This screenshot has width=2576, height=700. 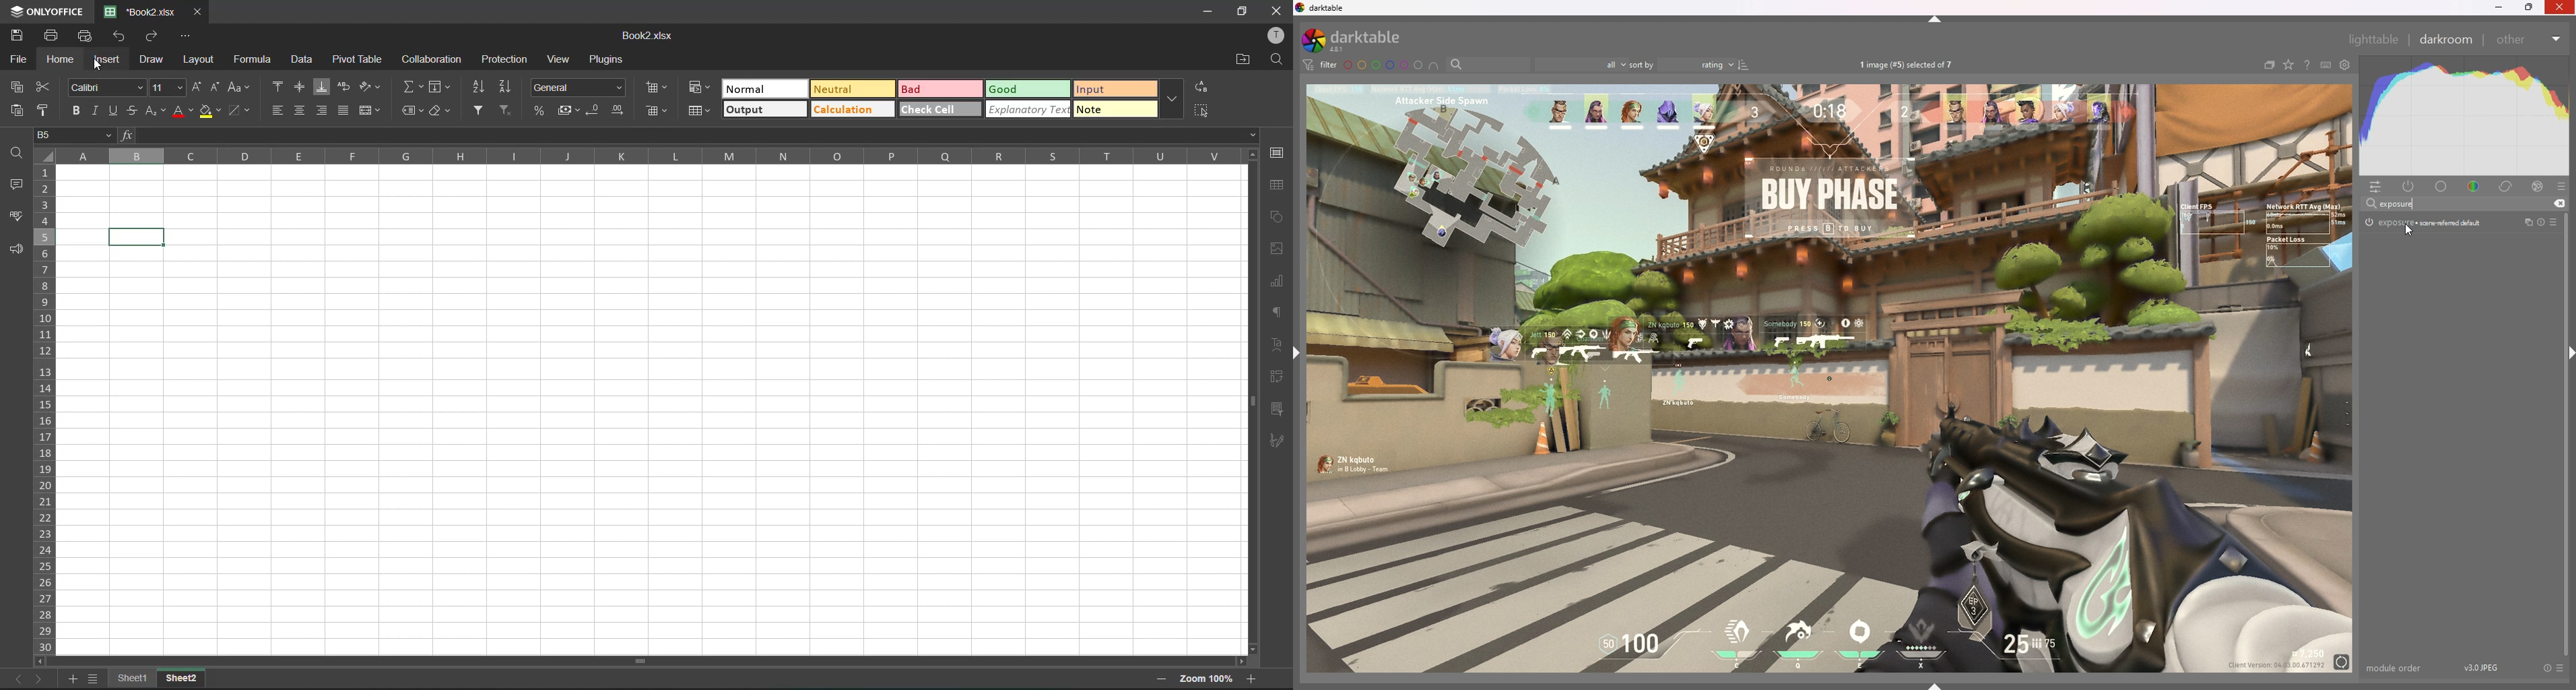 What do you see at coordinates (2325, 65) in the screenshot?
I see `keyboars shortcut` at bounding box center [2325, 65].